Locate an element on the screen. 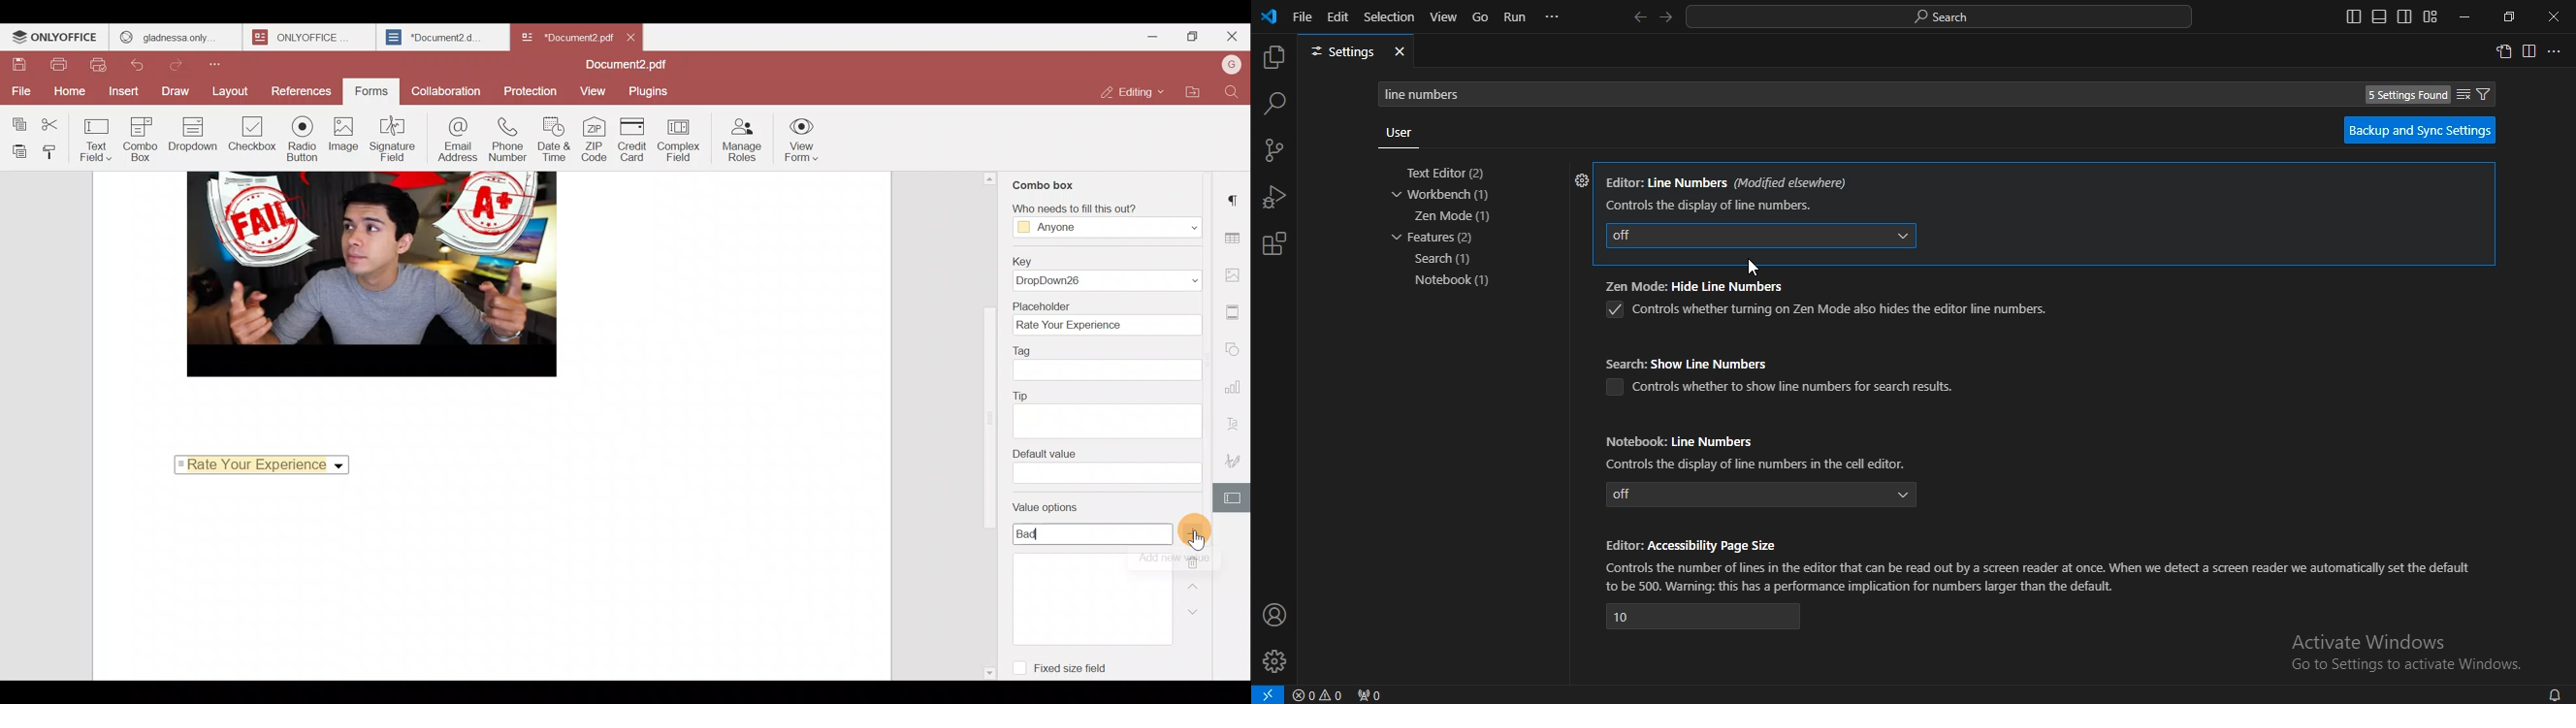 This screenshot has height=728, width=2576. Editor: Accessibility Page Size
Controls the number of lines in the editor that can be read out by a screen reader at once. When we detect a screen reader we automatically set the default
to be 500. Waning: this has a performance implication for numbers larger than the default. is located at coordinates (2041, 563).